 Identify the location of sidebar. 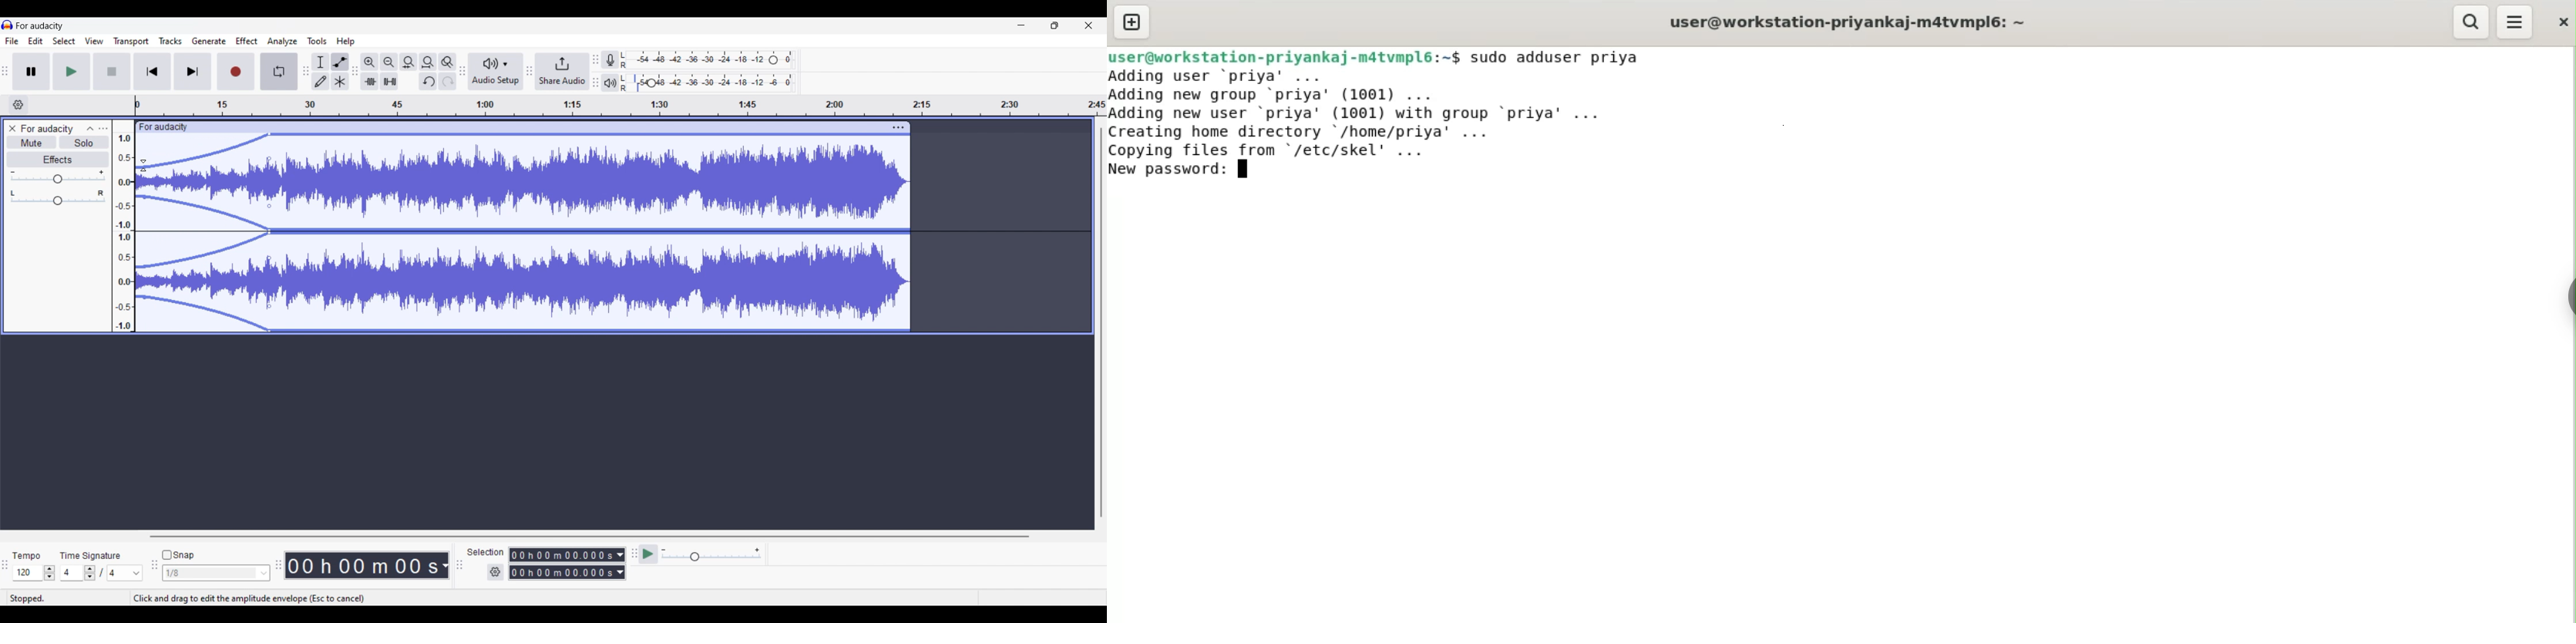
(2568, 298).